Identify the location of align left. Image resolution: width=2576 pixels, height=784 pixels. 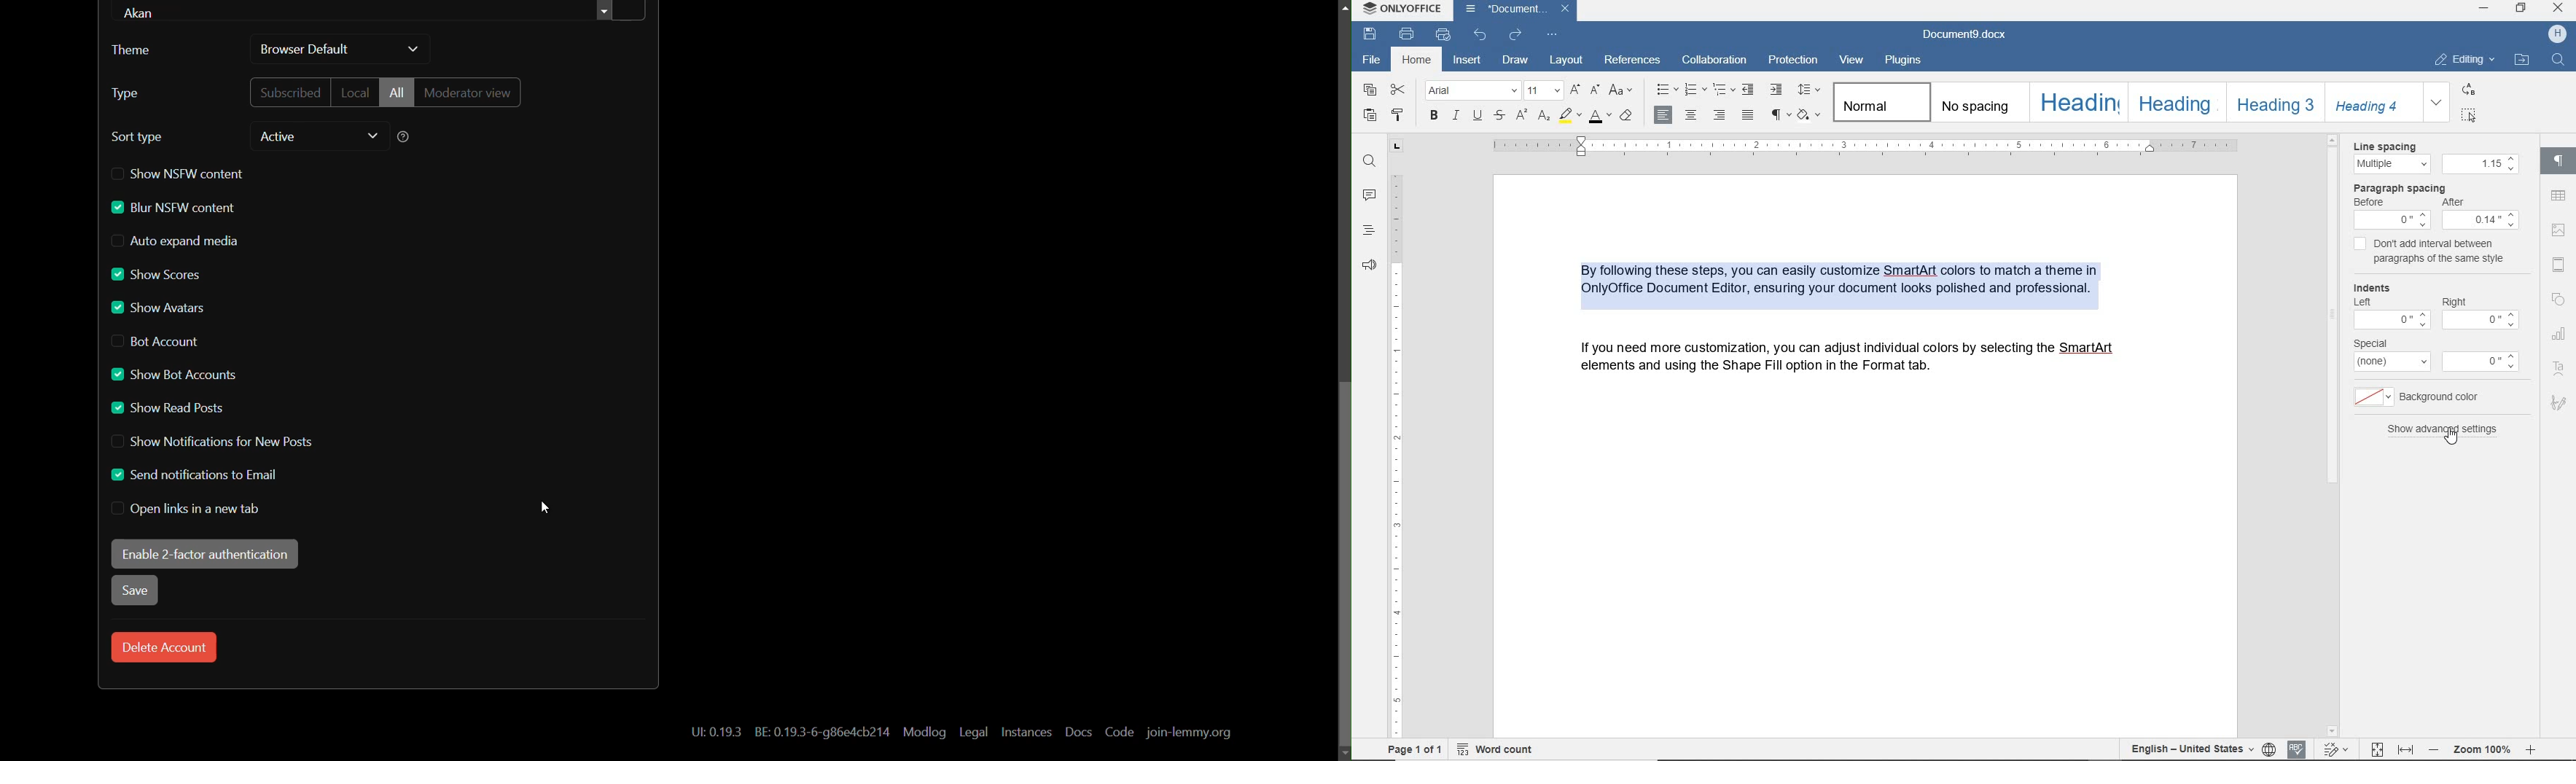
(1664, 114).